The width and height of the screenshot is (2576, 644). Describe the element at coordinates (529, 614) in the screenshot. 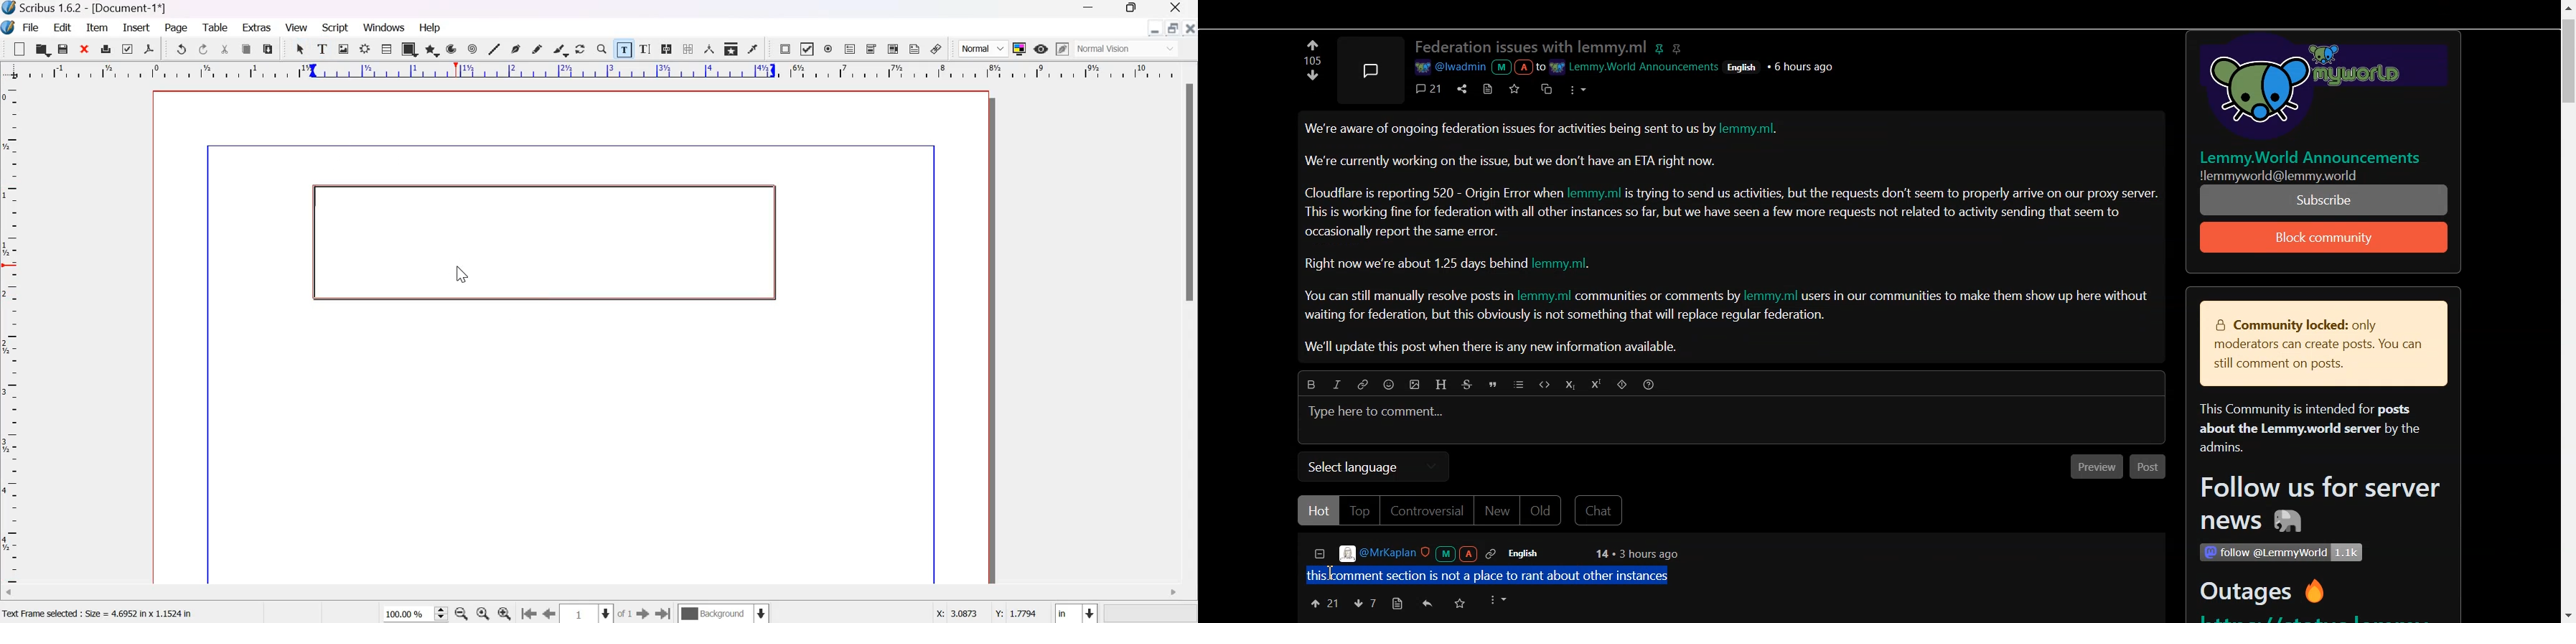

I see `go to the previous page` at that location.